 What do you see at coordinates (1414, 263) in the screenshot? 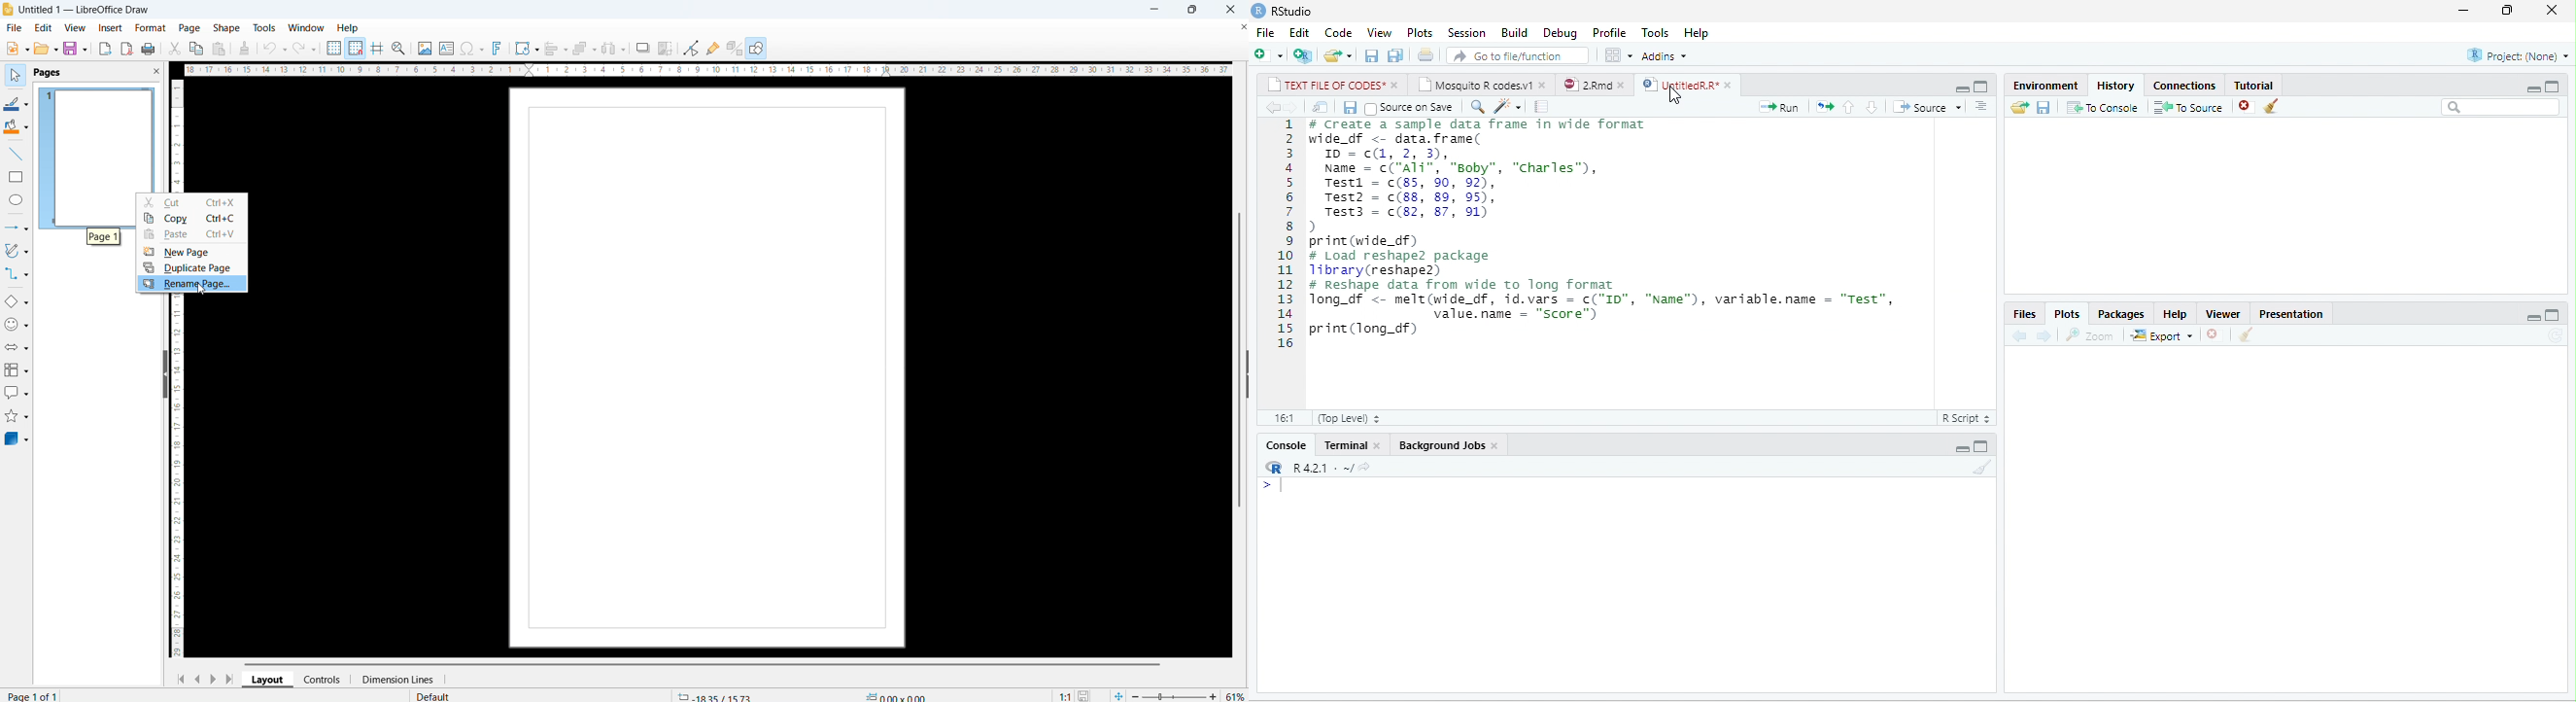
I see `# Load reshape2 package Library(reshape2)` at bounding box center [1414, 263].